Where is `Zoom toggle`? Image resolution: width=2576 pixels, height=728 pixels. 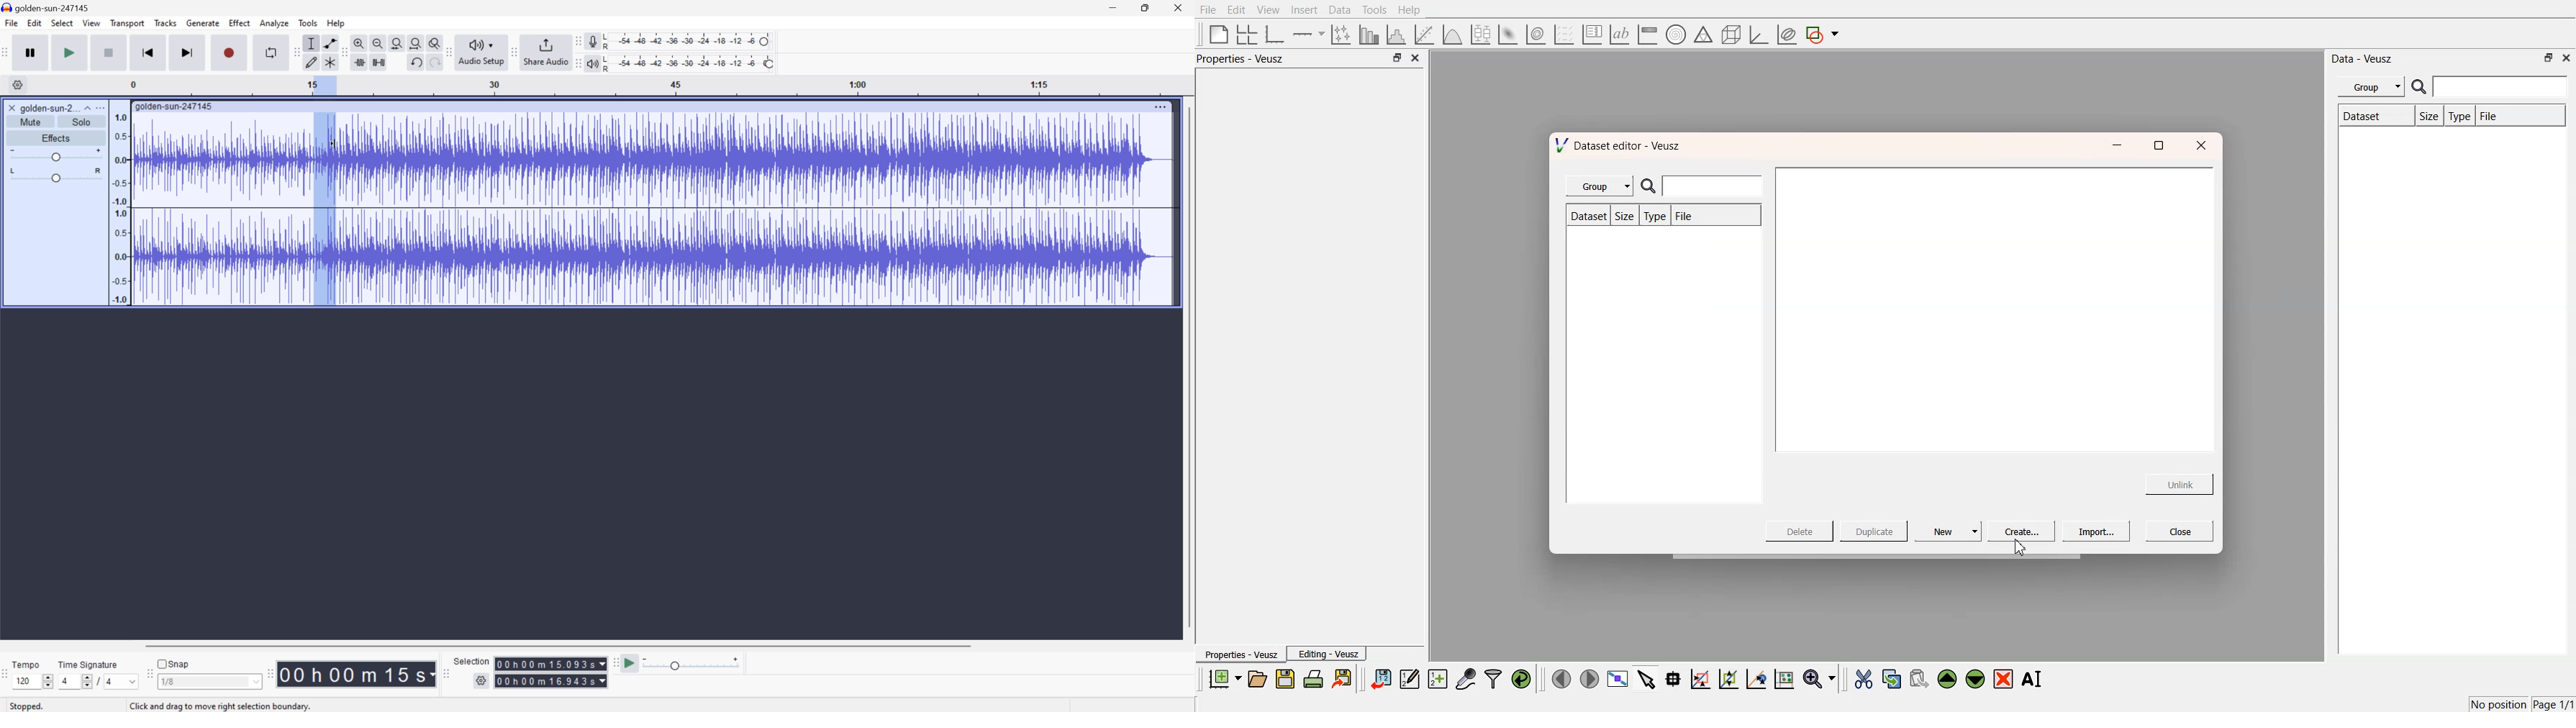
Zoom toggle is located at coordinates (436, 42).